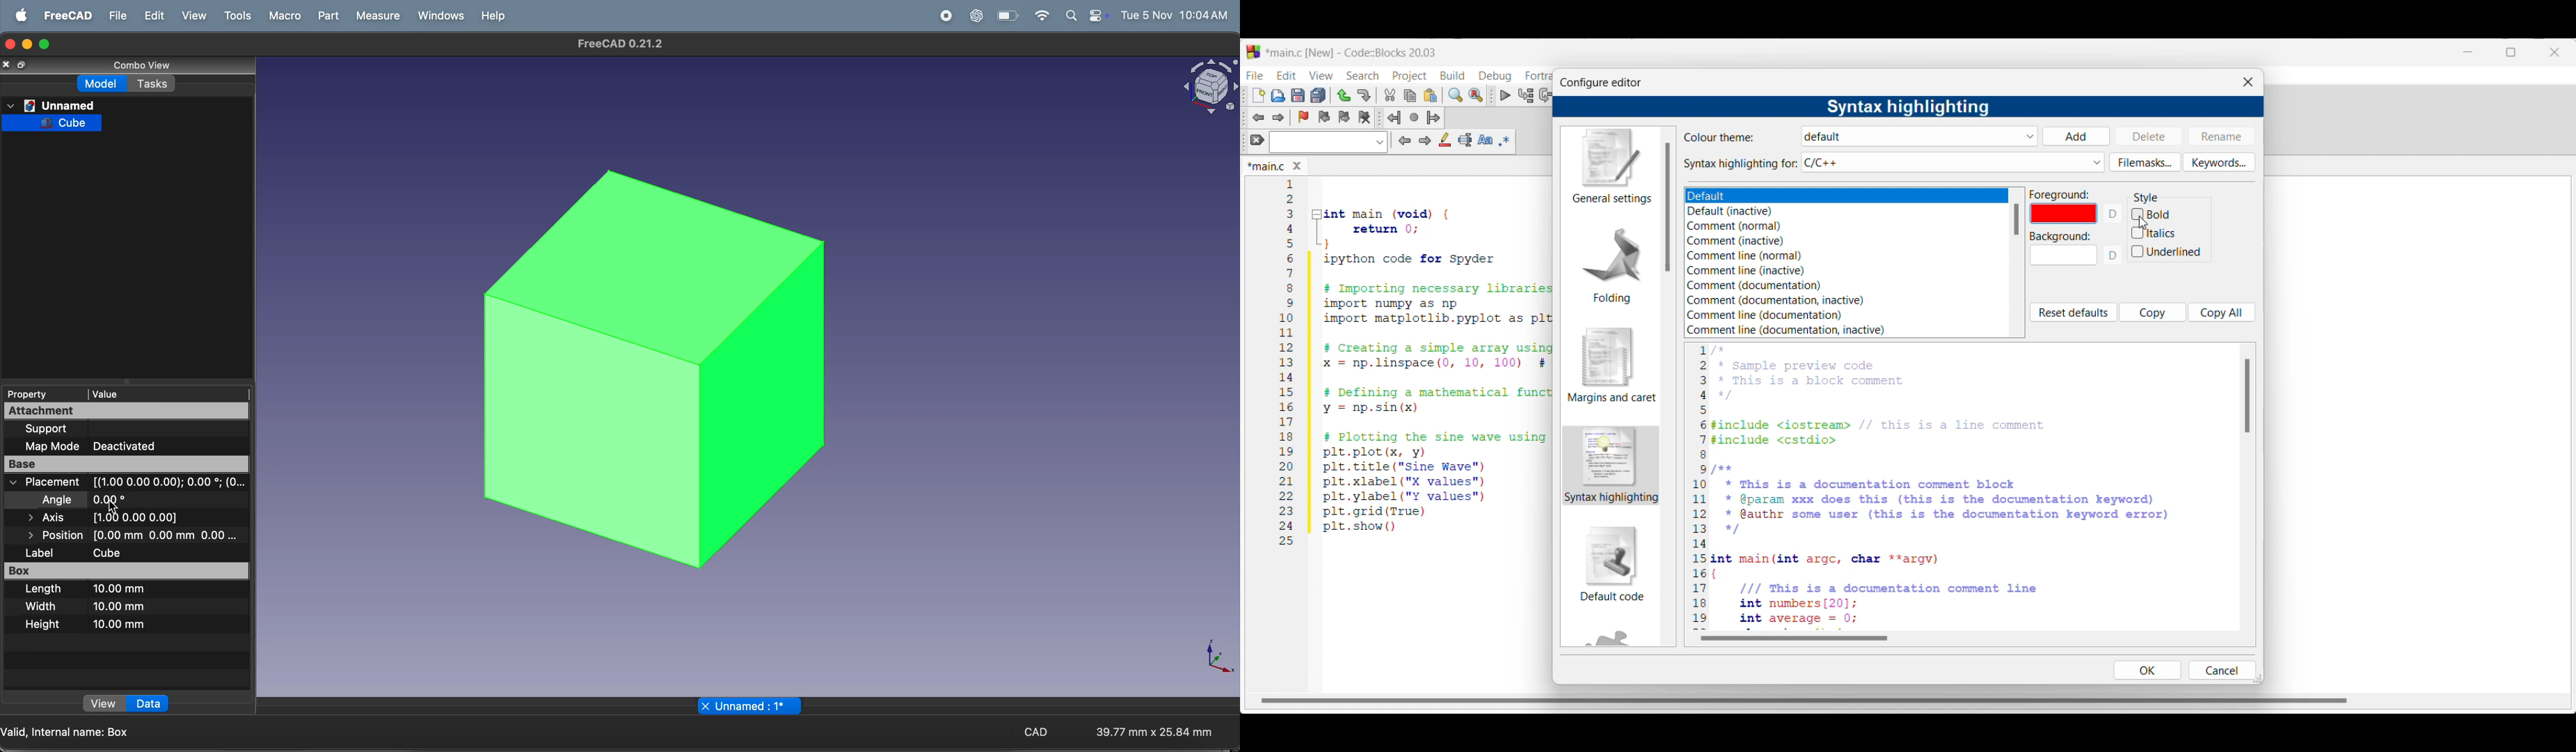 The width and height of the screenshot is (2576, 756). What do you see at coordinates (129, 66) in the screenshot?
I see `Conbe view` at bounding box center [129, 66].